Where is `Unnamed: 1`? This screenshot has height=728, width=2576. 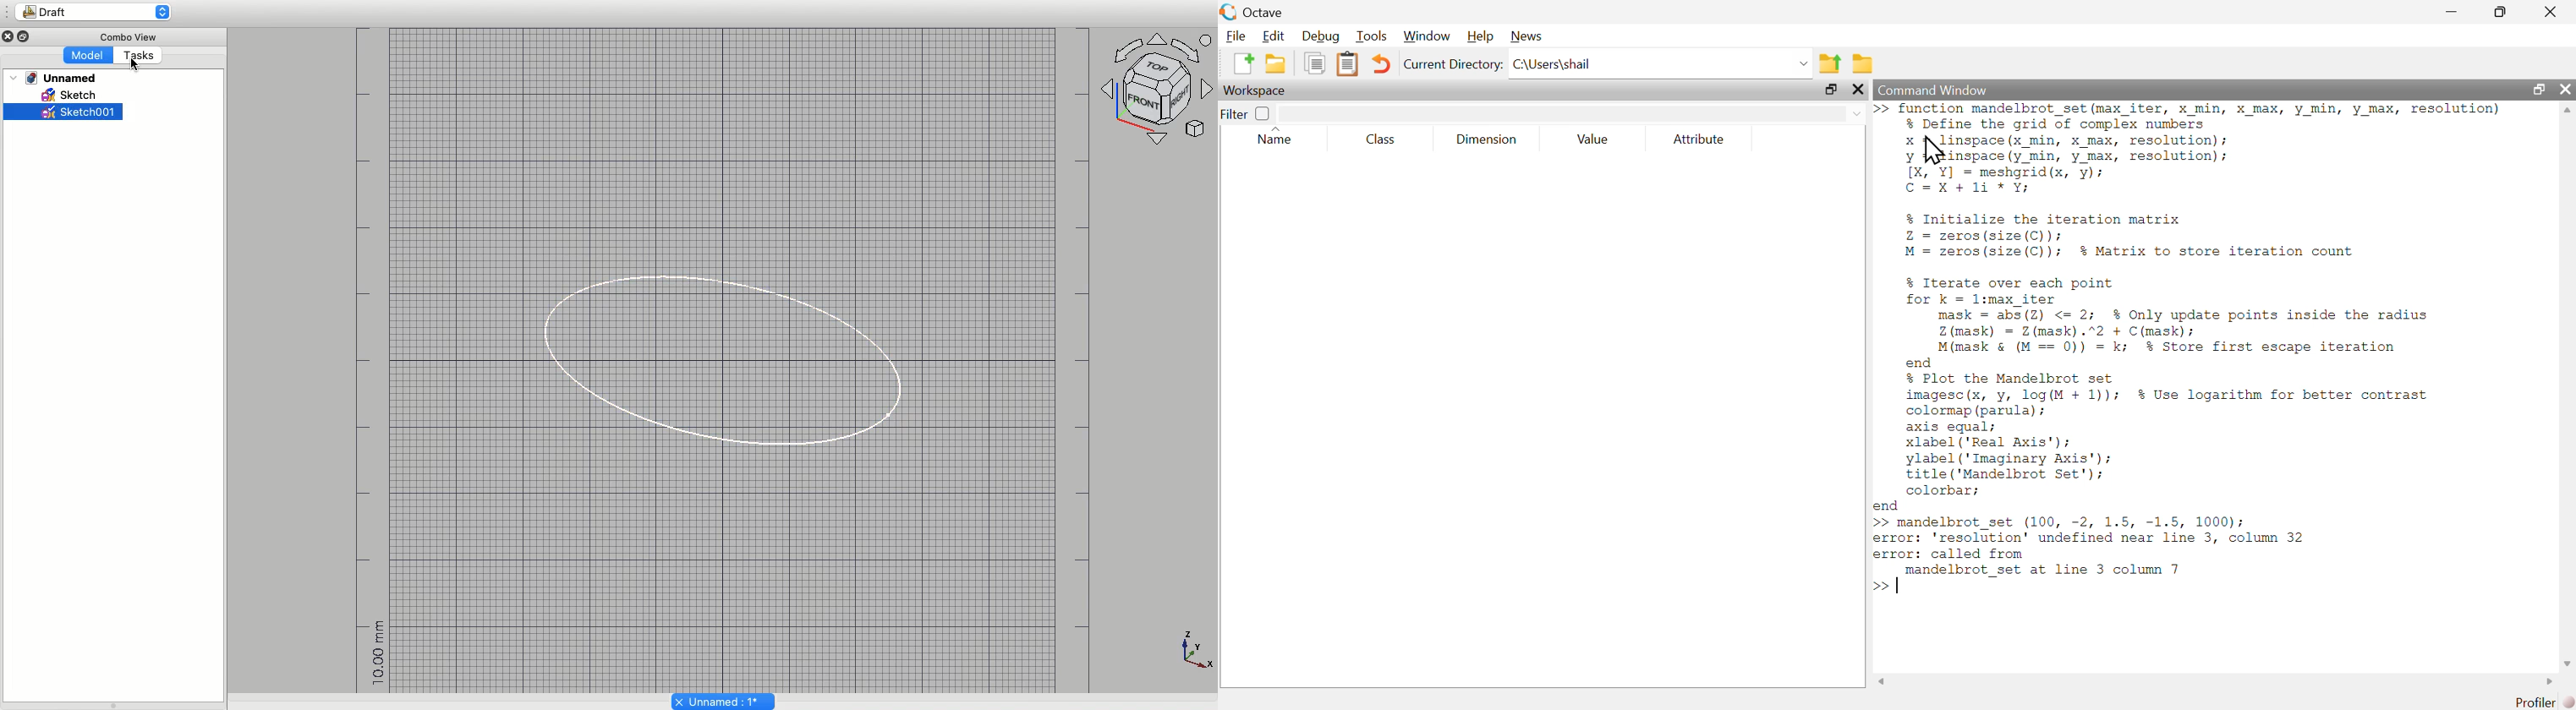
Unnamed: 1 is located at coordinates (724, 700).